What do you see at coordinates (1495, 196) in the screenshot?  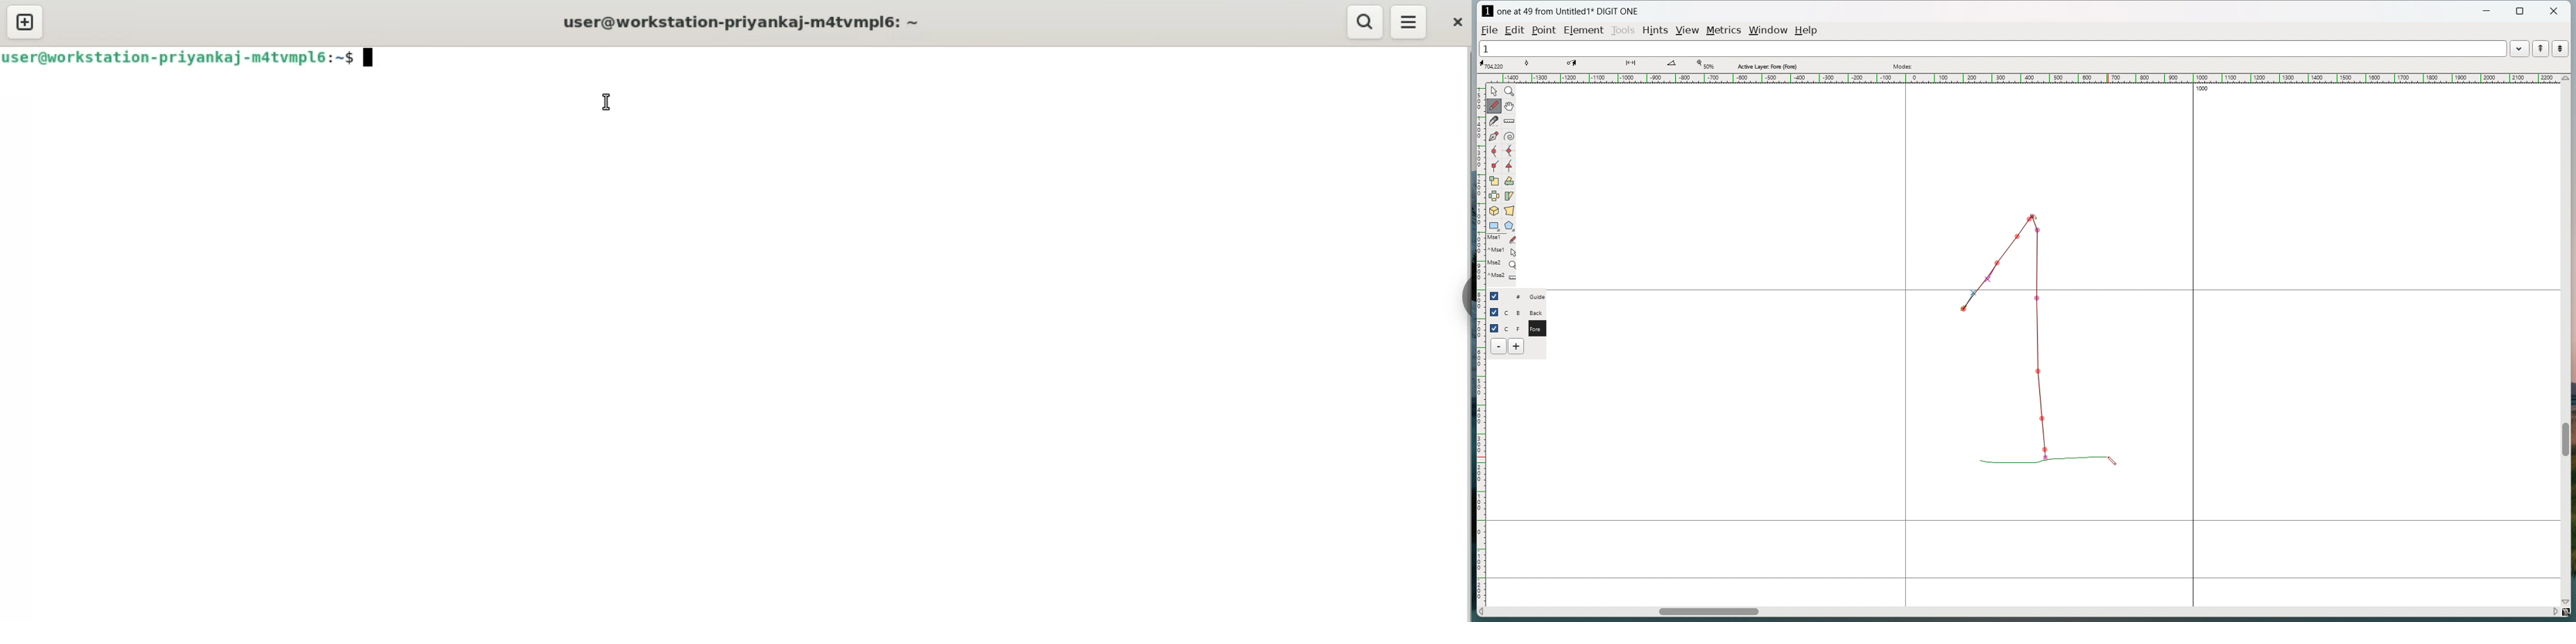 I see `flip the selection` at bounding box center [1495, 196].